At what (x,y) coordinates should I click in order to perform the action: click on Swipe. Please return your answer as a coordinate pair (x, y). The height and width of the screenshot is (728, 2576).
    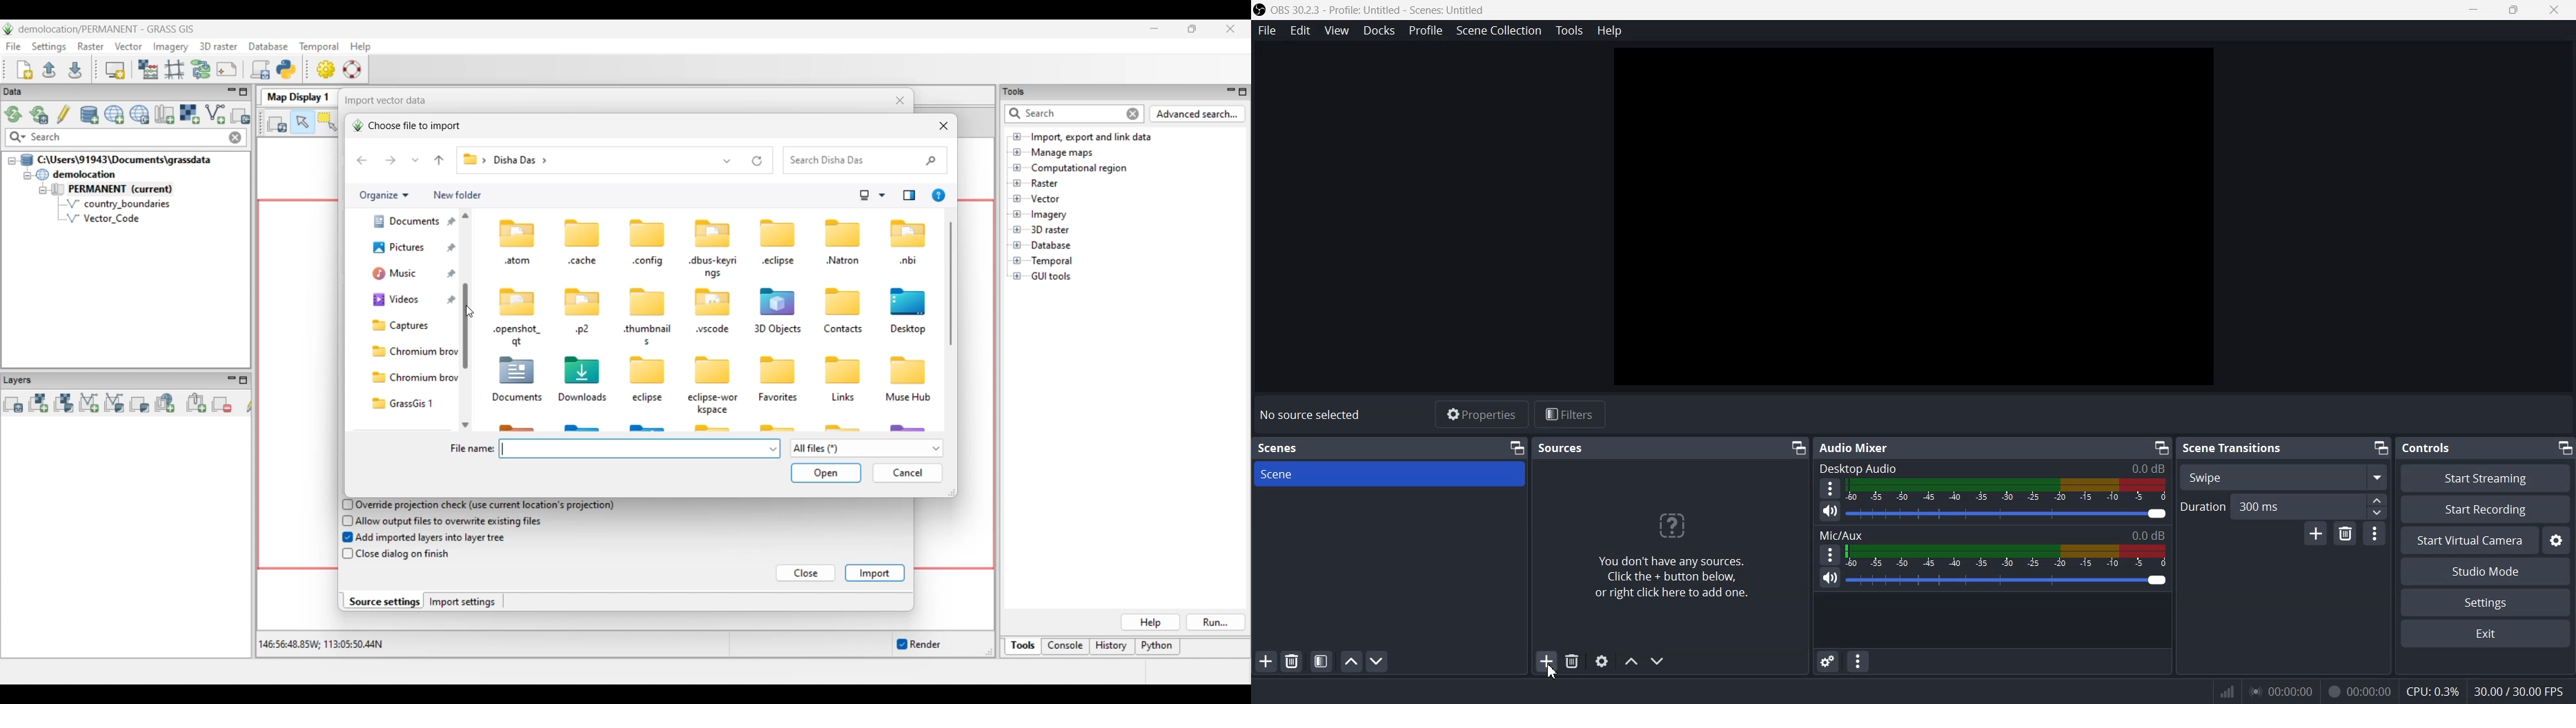
    Looking at the image, I should click on (2284, 476).